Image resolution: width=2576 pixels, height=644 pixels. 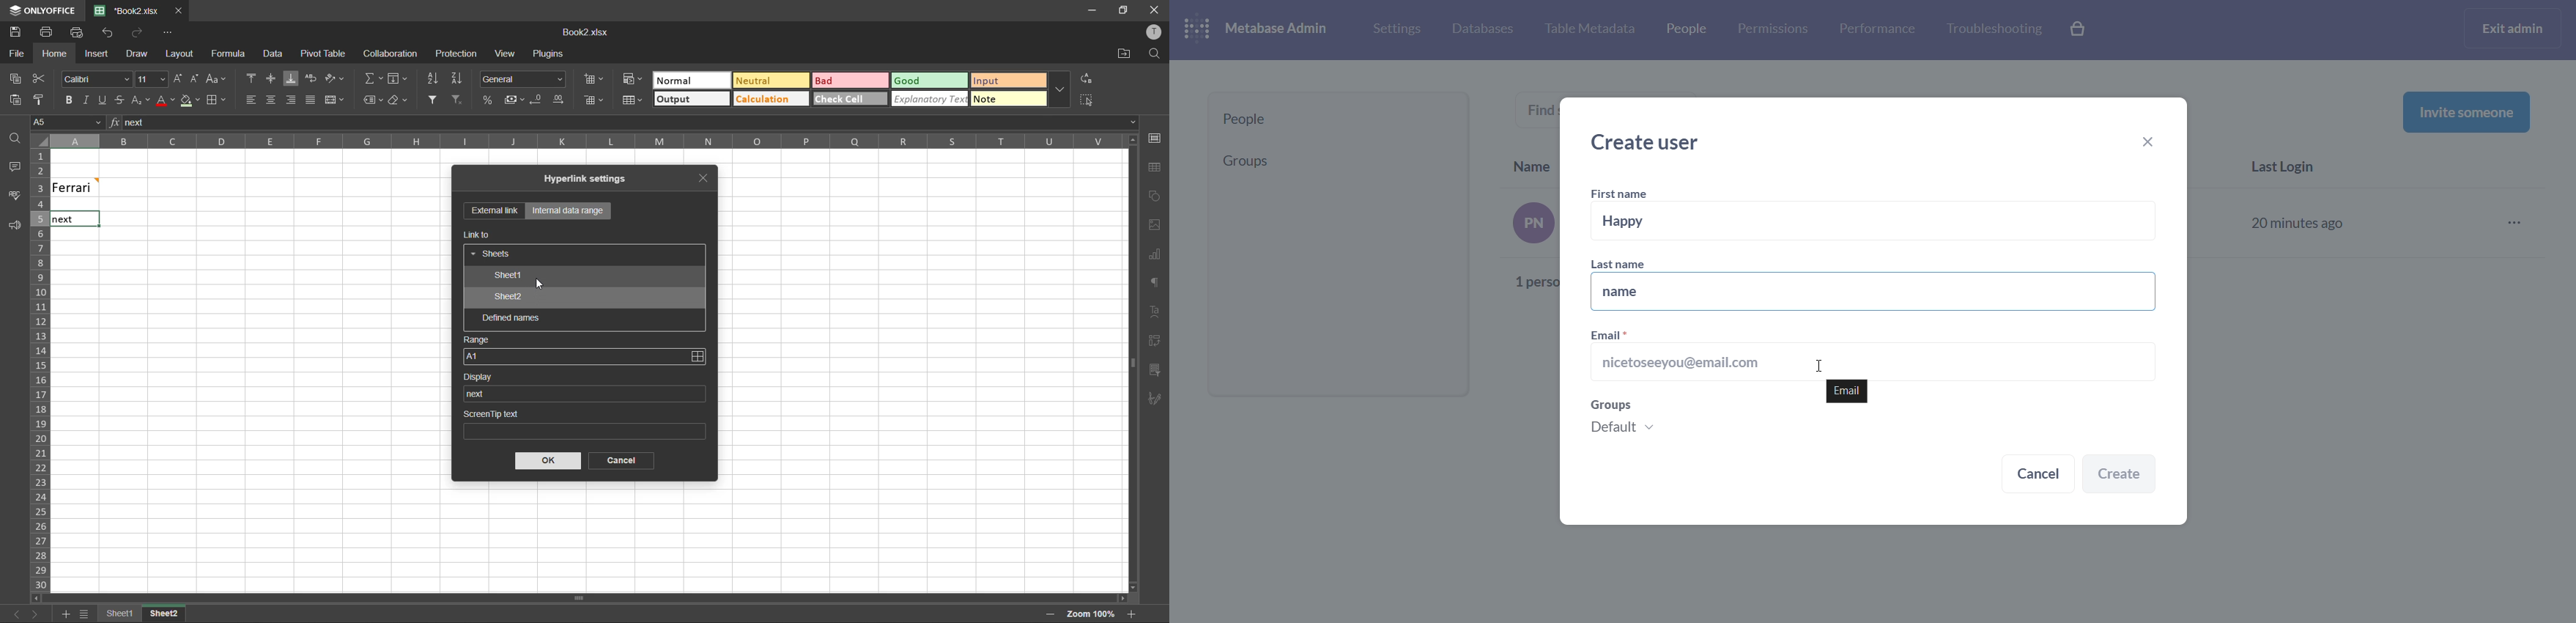 I want to click on text, so click(x=1157, y=310).